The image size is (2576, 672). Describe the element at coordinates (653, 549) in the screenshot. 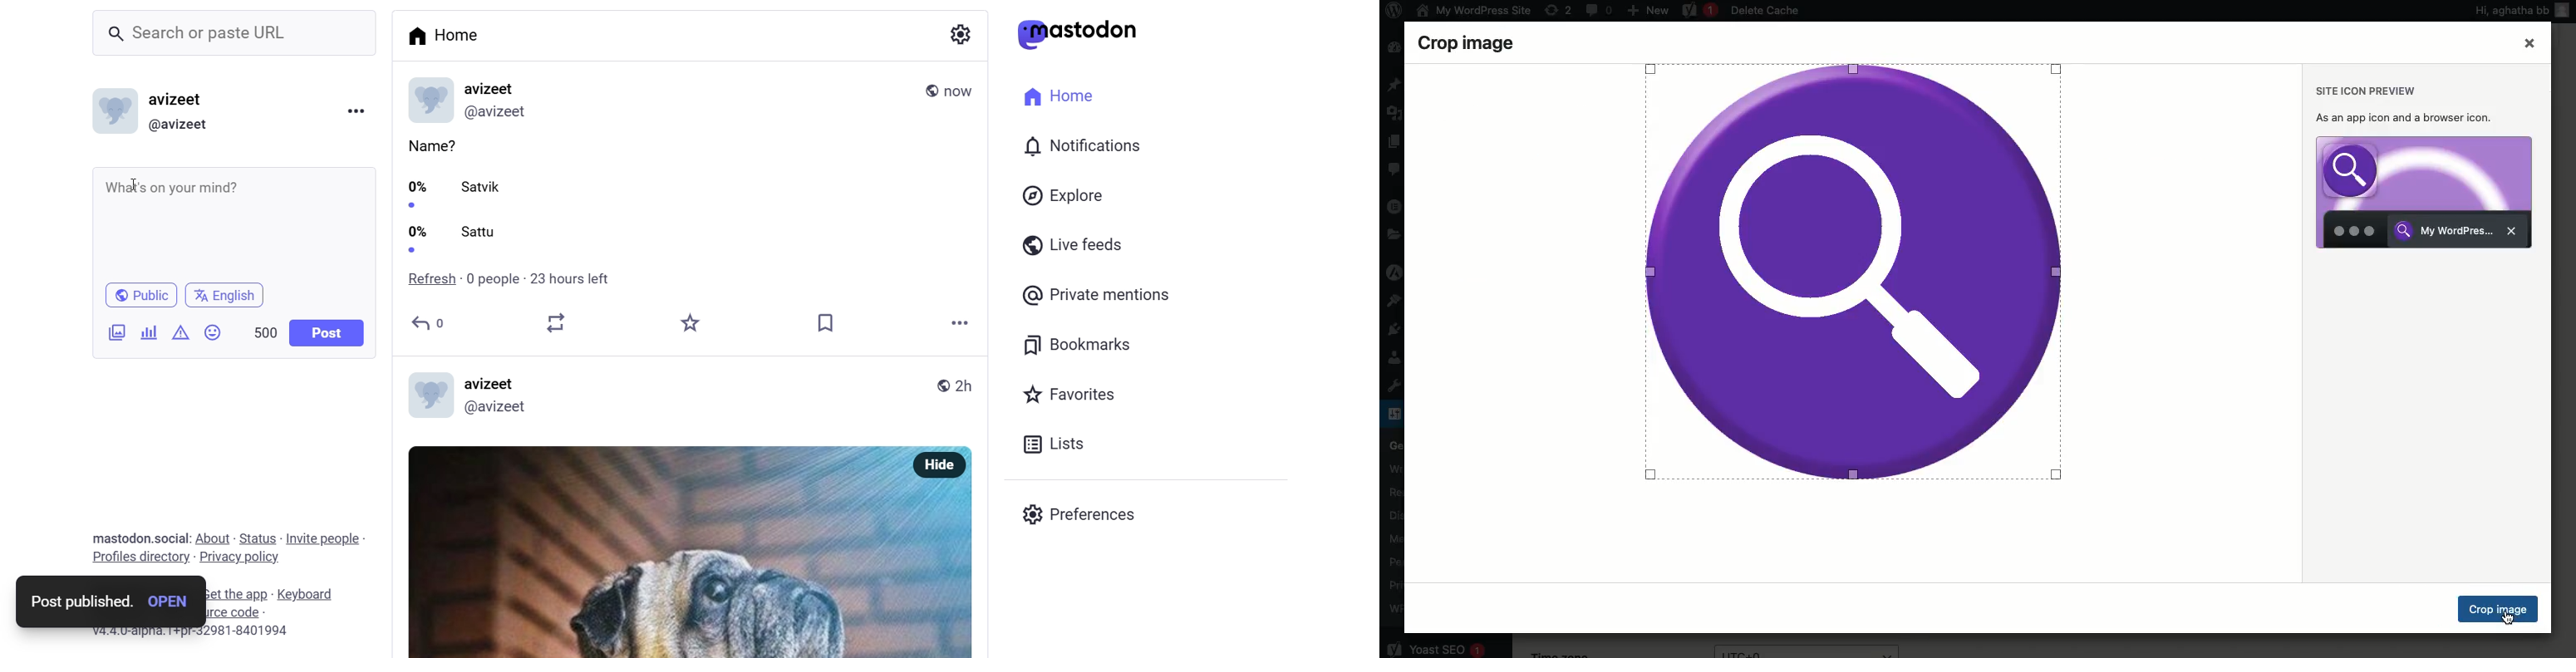

I see `post image` at that location.